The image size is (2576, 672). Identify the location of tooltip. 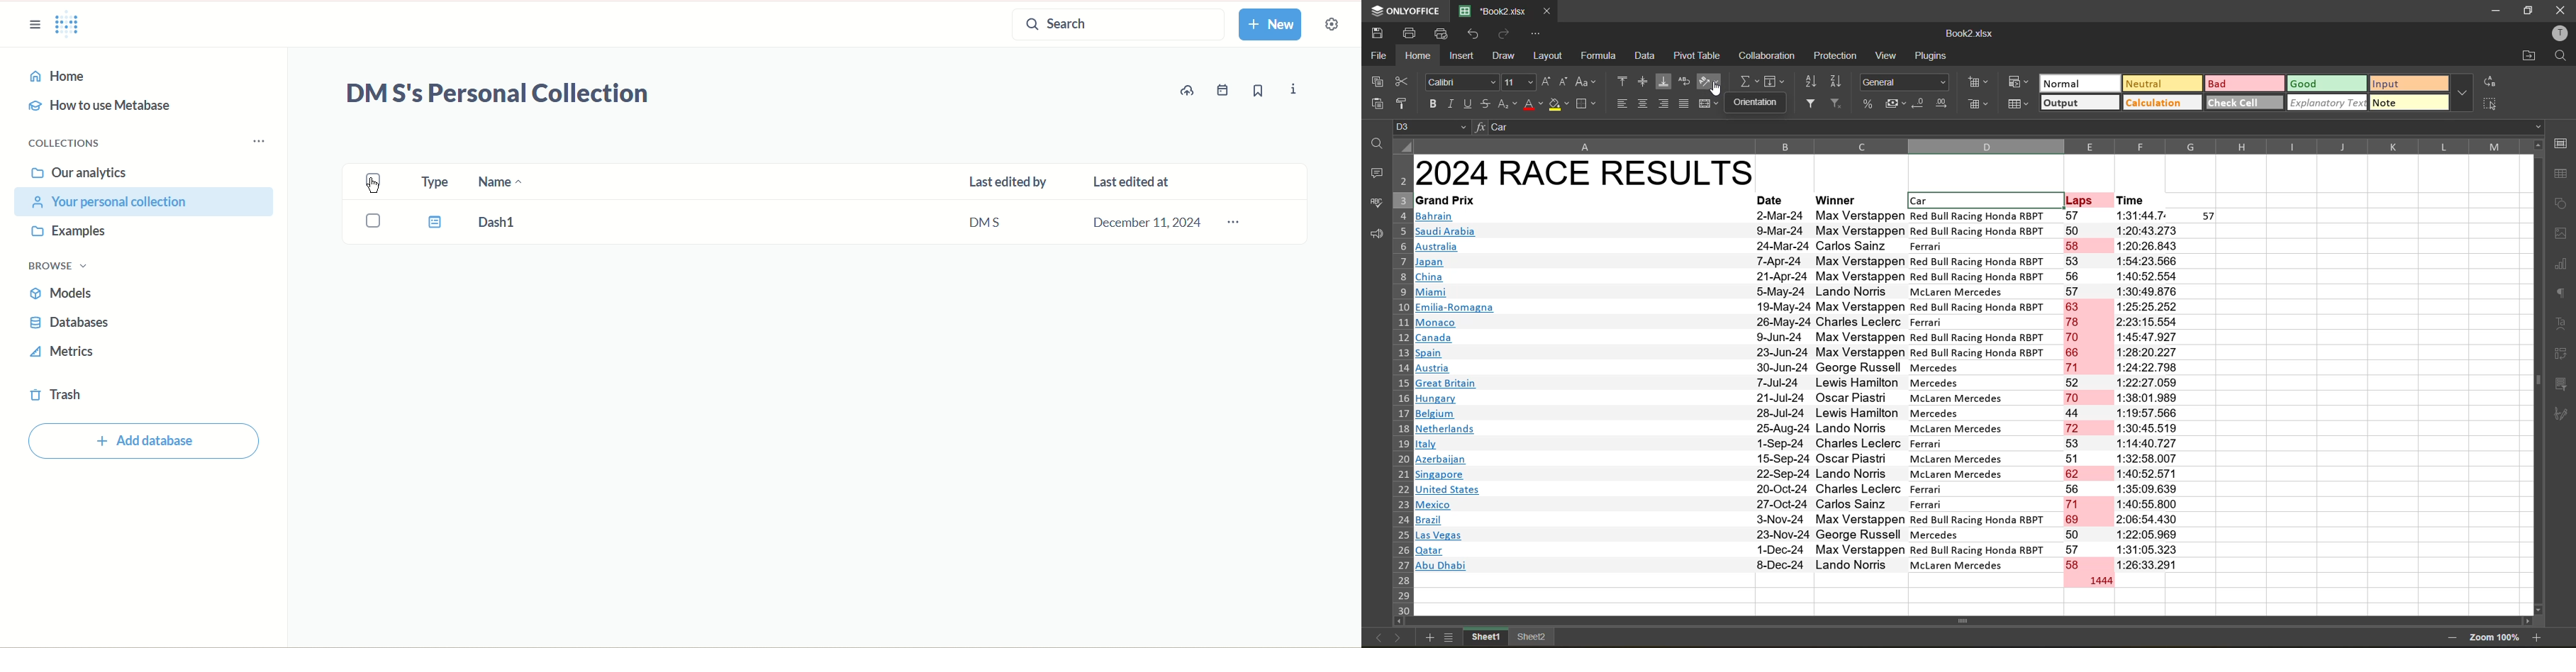
(1756, 102).